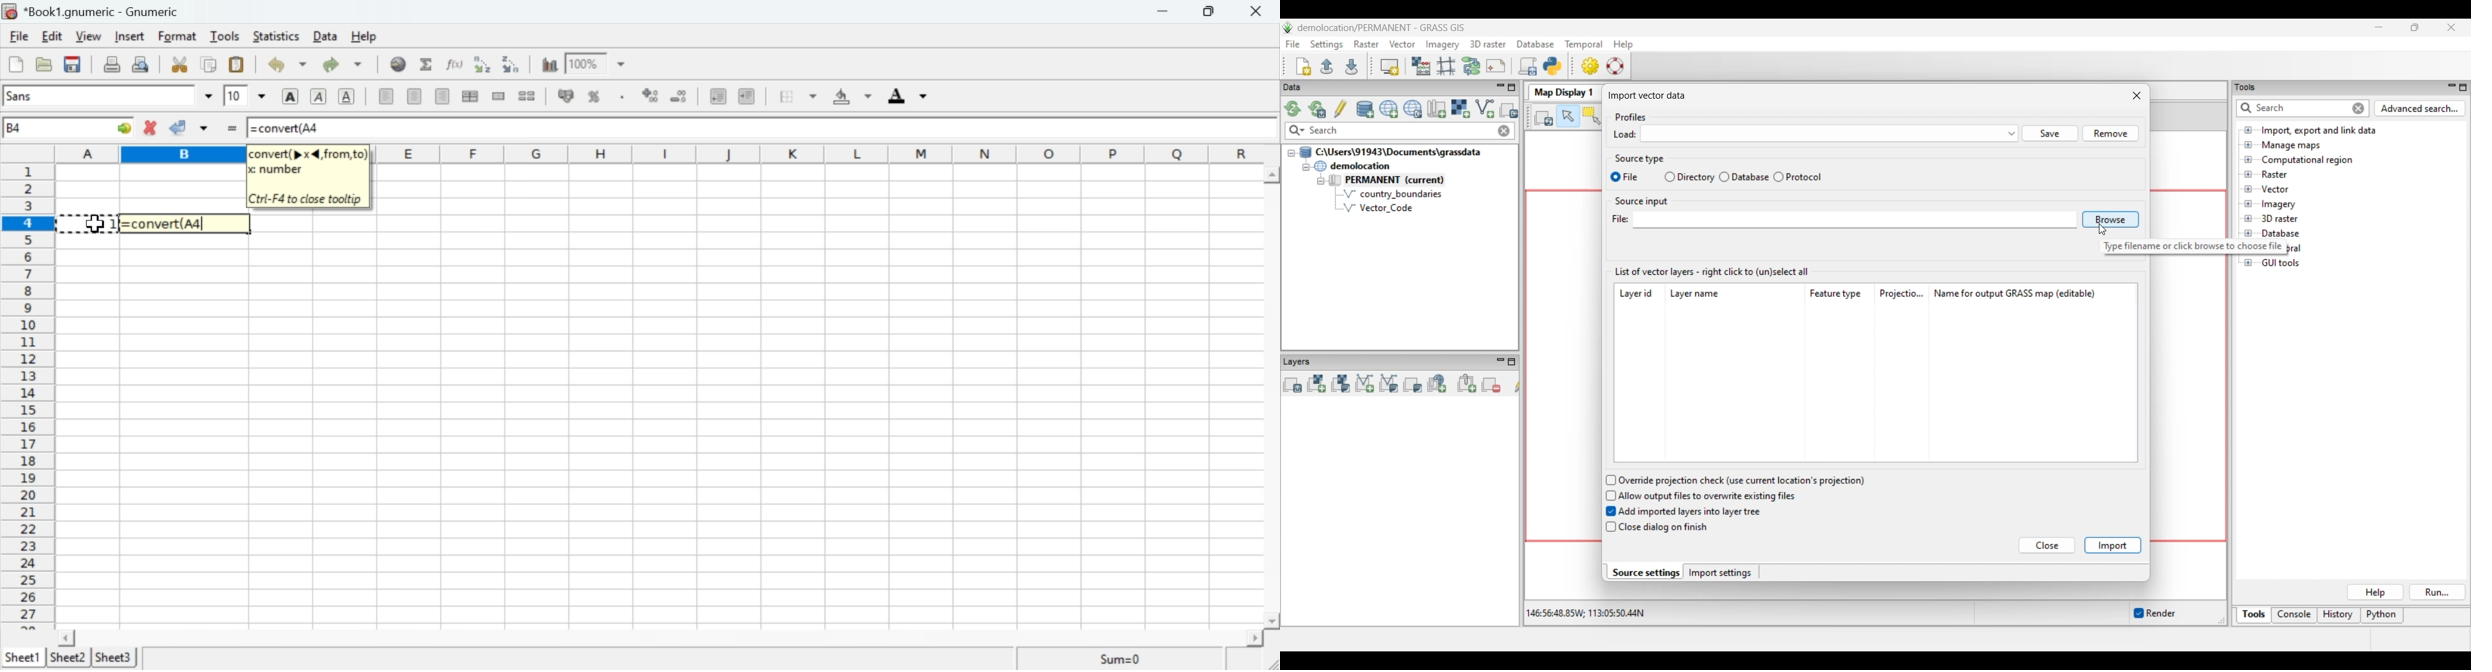 The height and width of the screenshot is (672, 2492). Describe the element at coordinates (484, 65) in the screenshot. I see `Sort into ascending` at that location.